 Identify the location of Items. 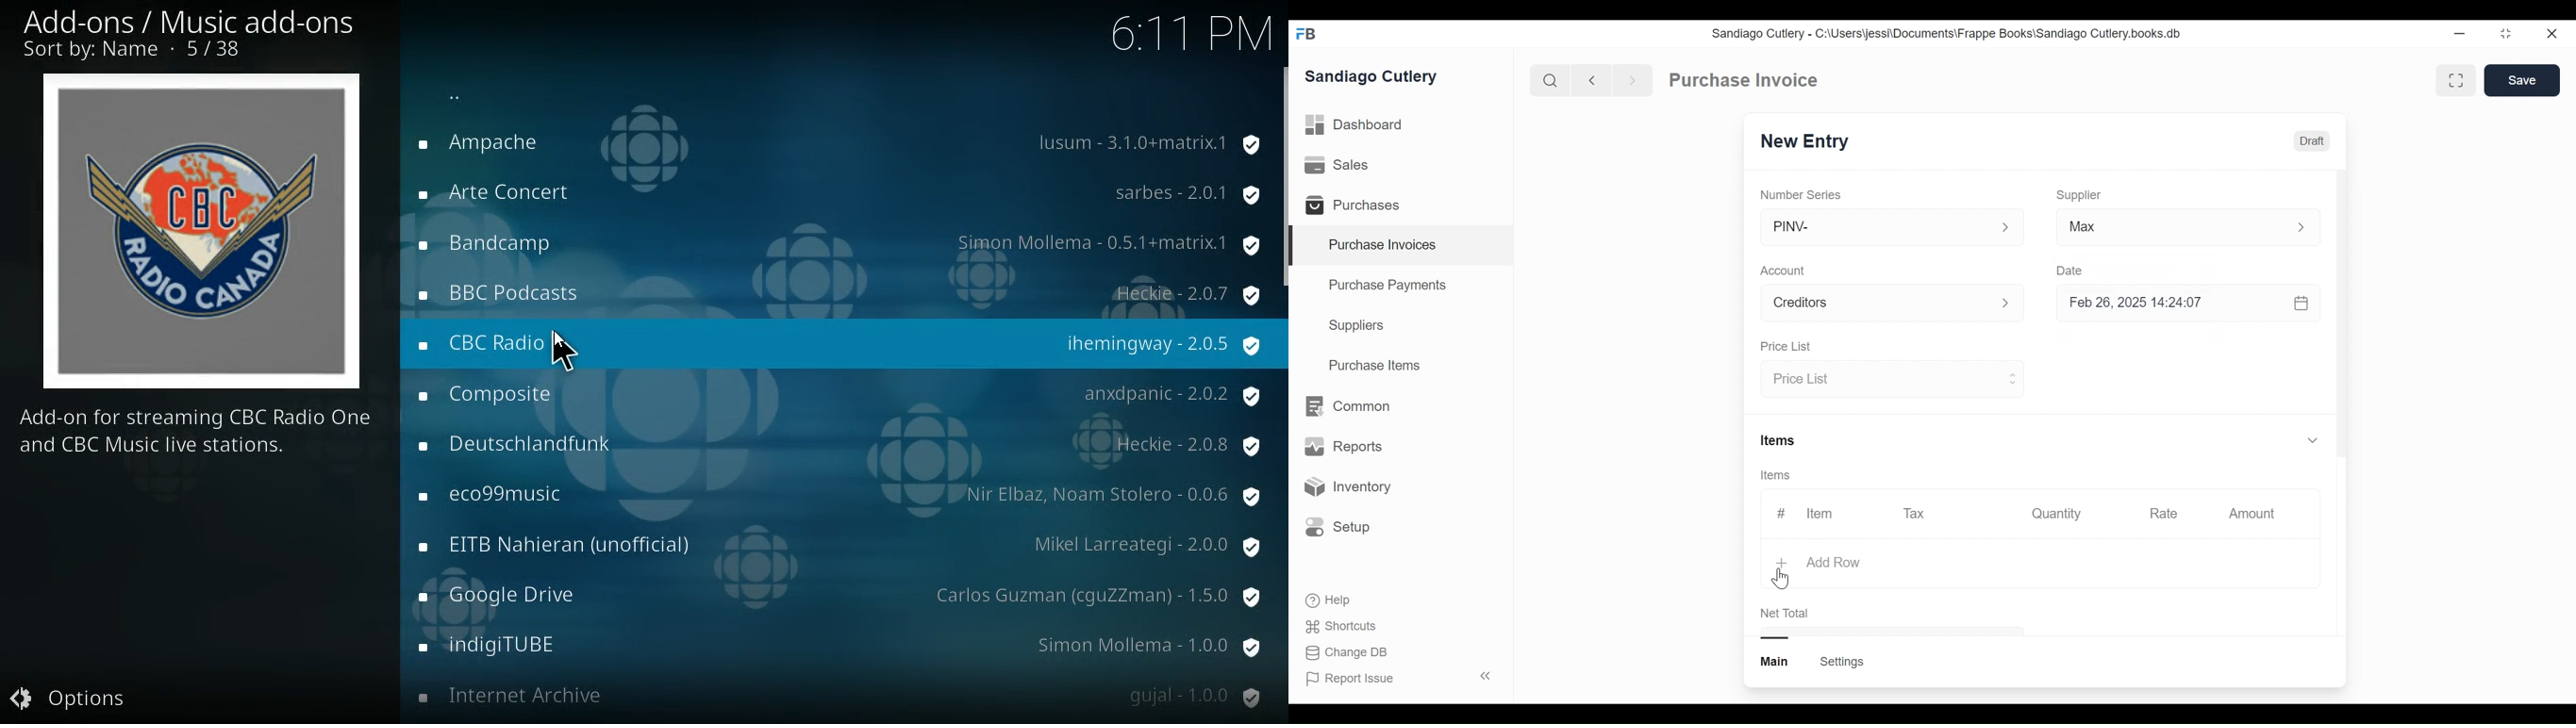
(1779, 442).